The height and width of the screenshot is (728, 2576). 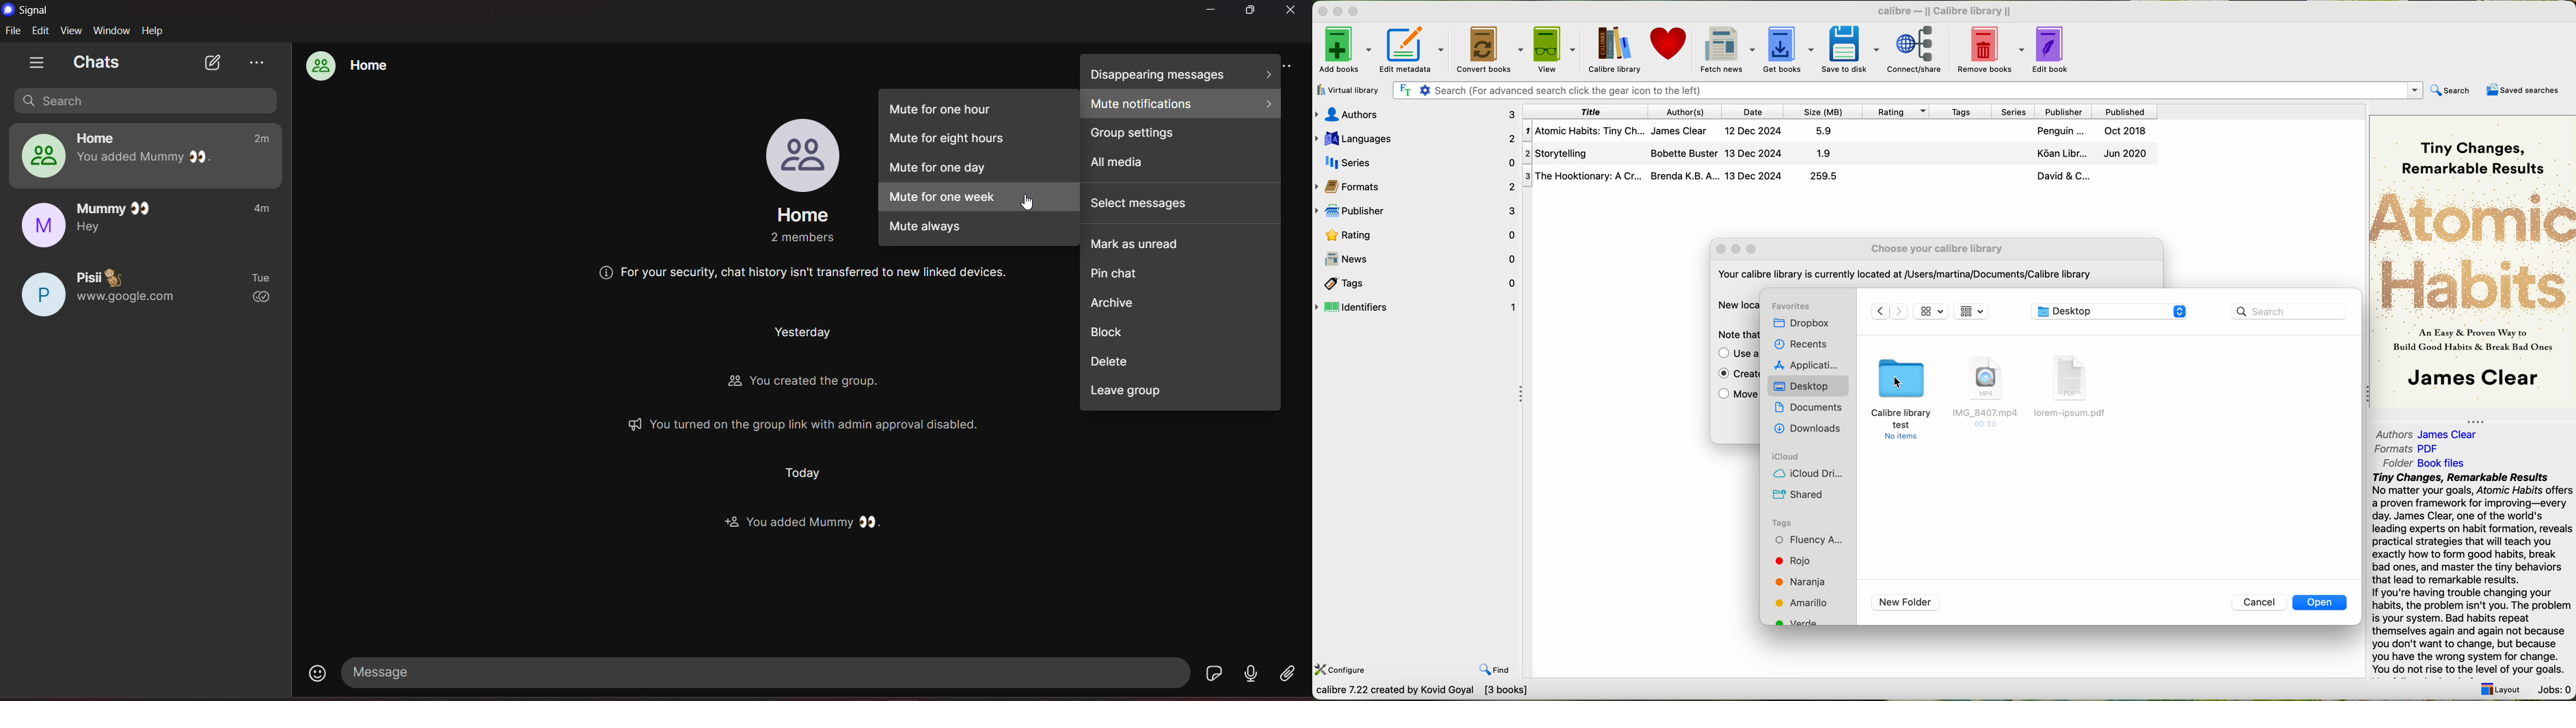 What do you see at coordinates (150, 154) in the screenshot?
I see `home group chat` at bounding box center [150, 154].